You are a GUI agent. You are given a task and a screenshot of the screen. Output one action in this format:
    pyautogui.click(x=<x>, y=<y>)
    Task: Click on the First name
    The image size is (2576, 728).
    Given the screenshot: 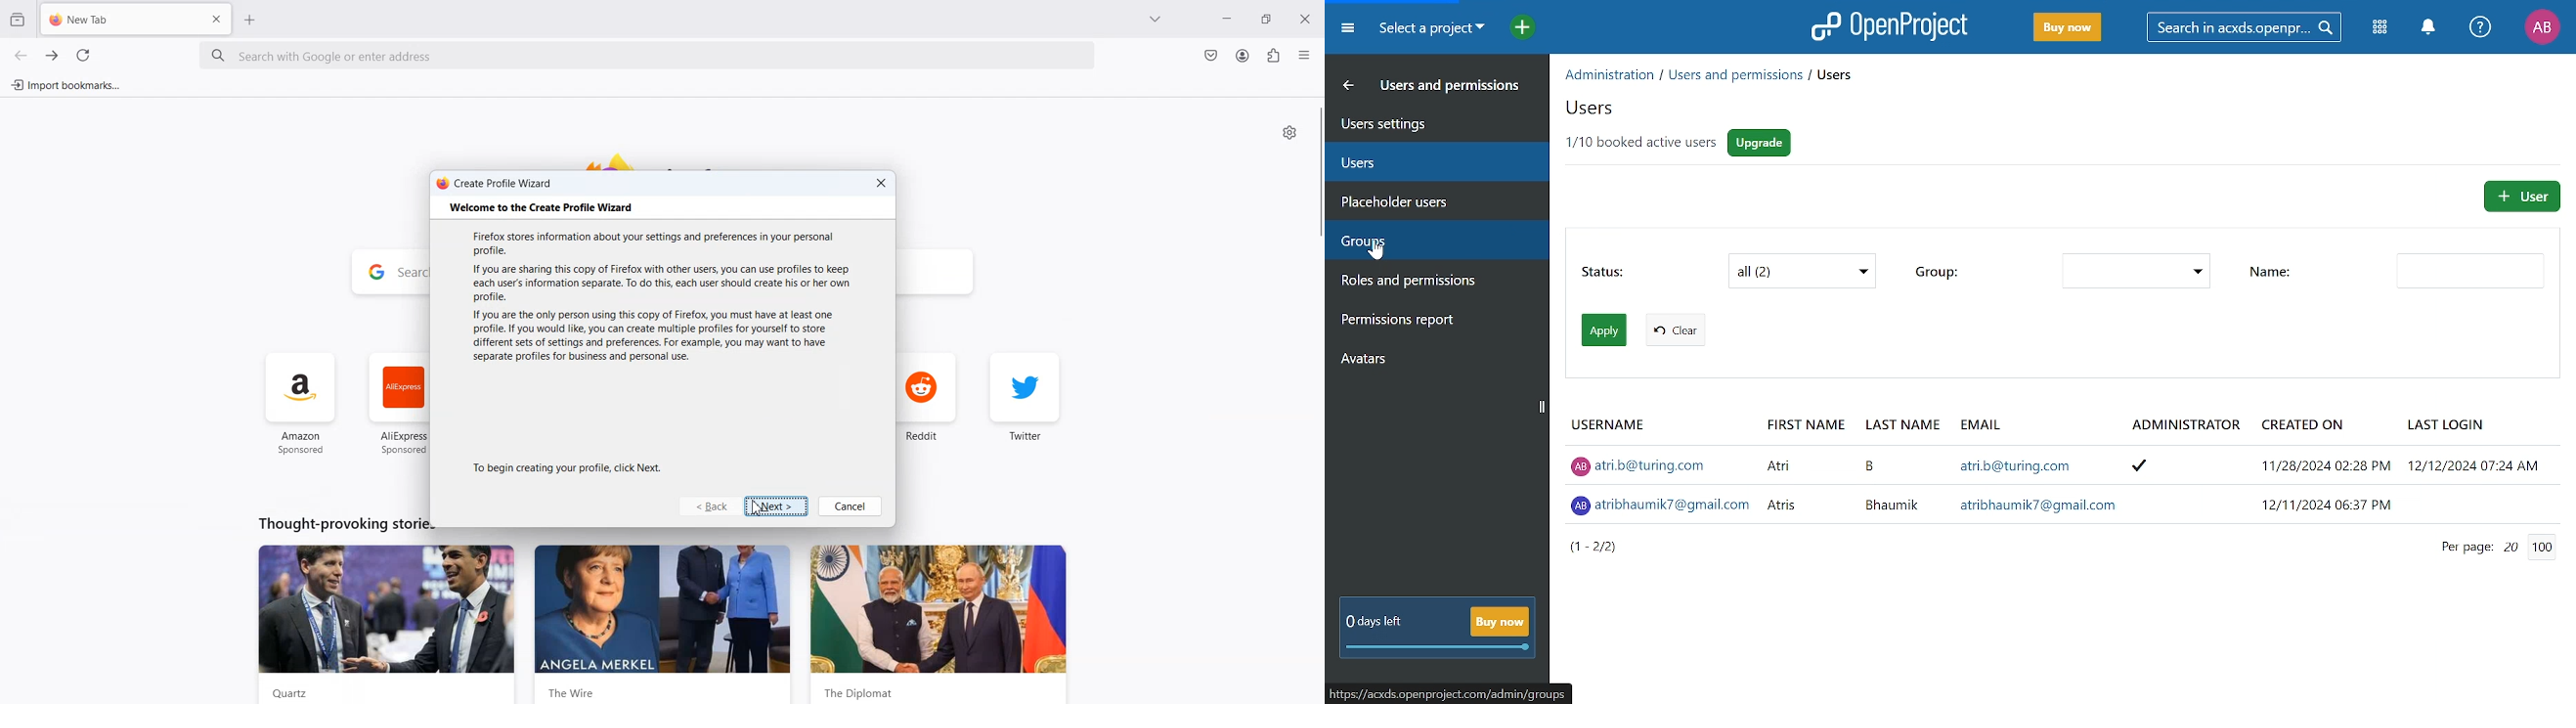 What is the action you would take?
    pyautogui.click(x=1806, y=423)
    